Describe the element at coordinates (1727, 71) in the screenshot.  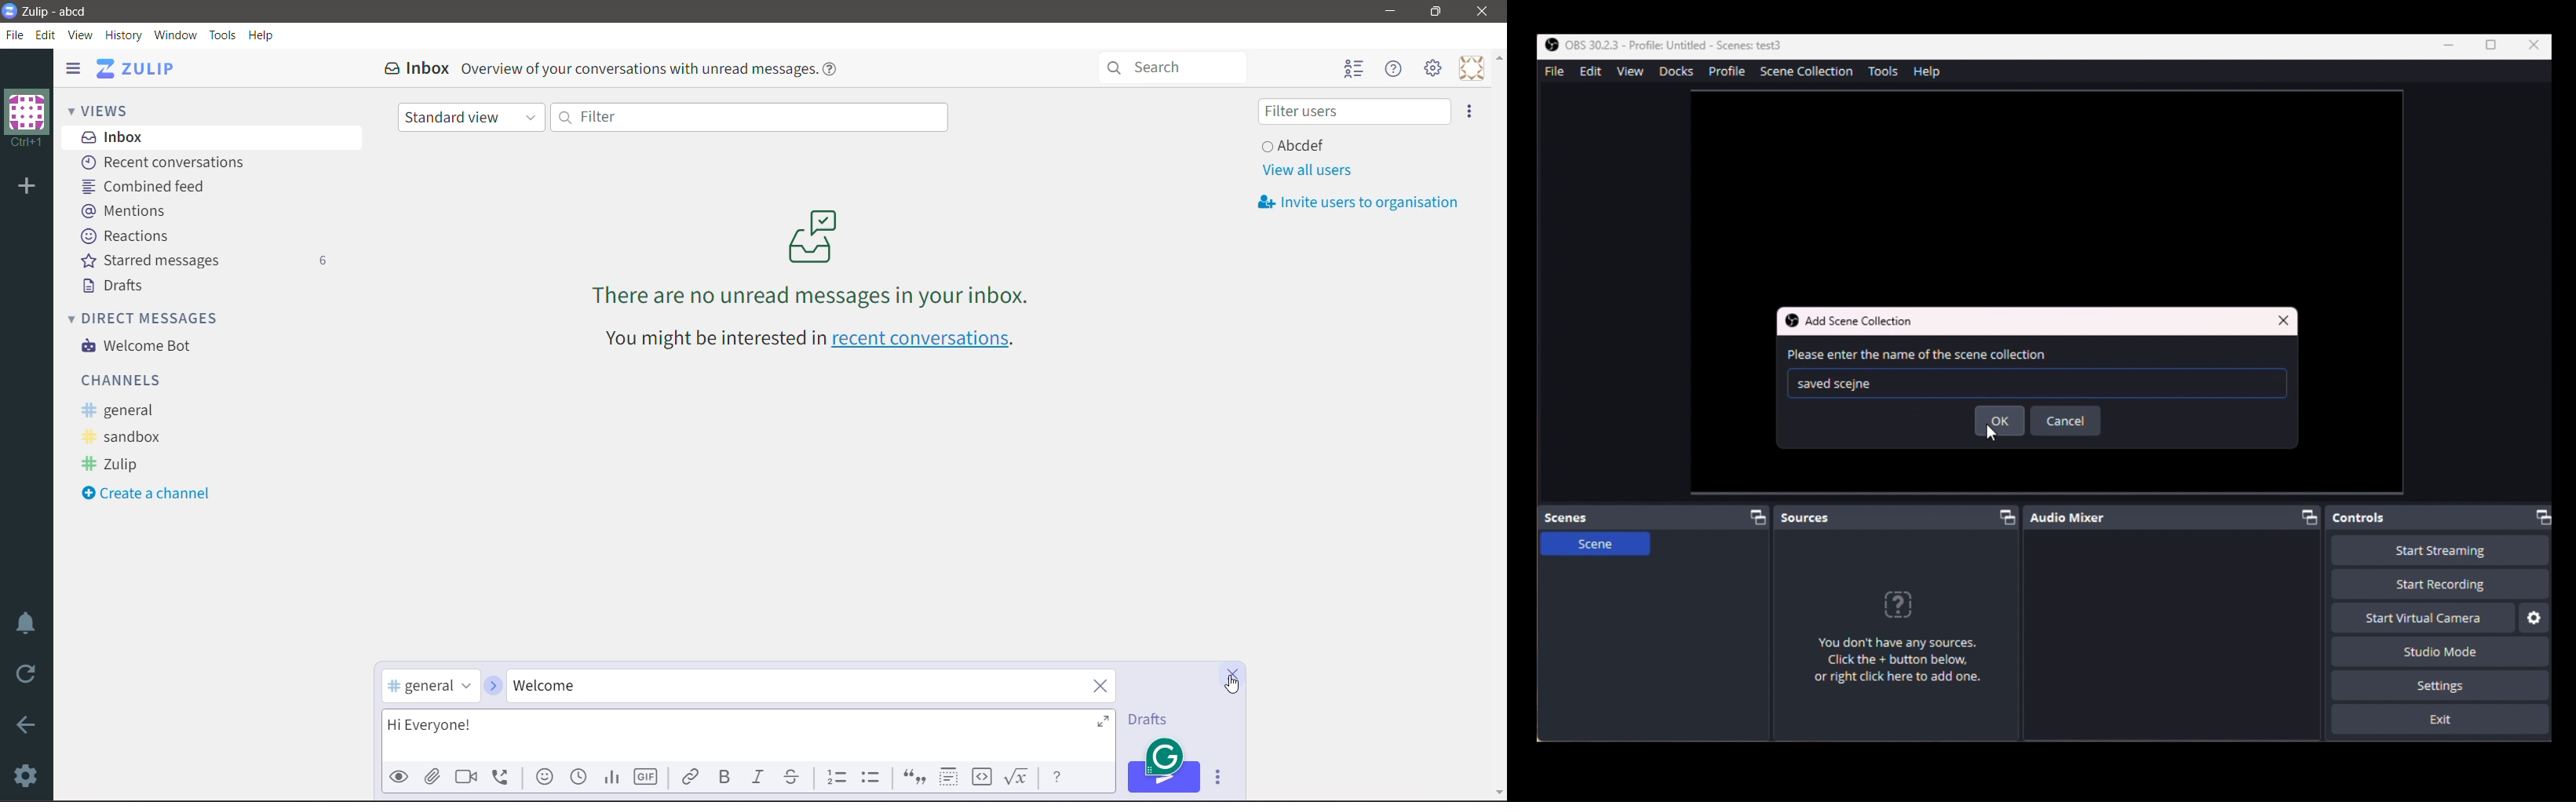
I see `profile` at that location.